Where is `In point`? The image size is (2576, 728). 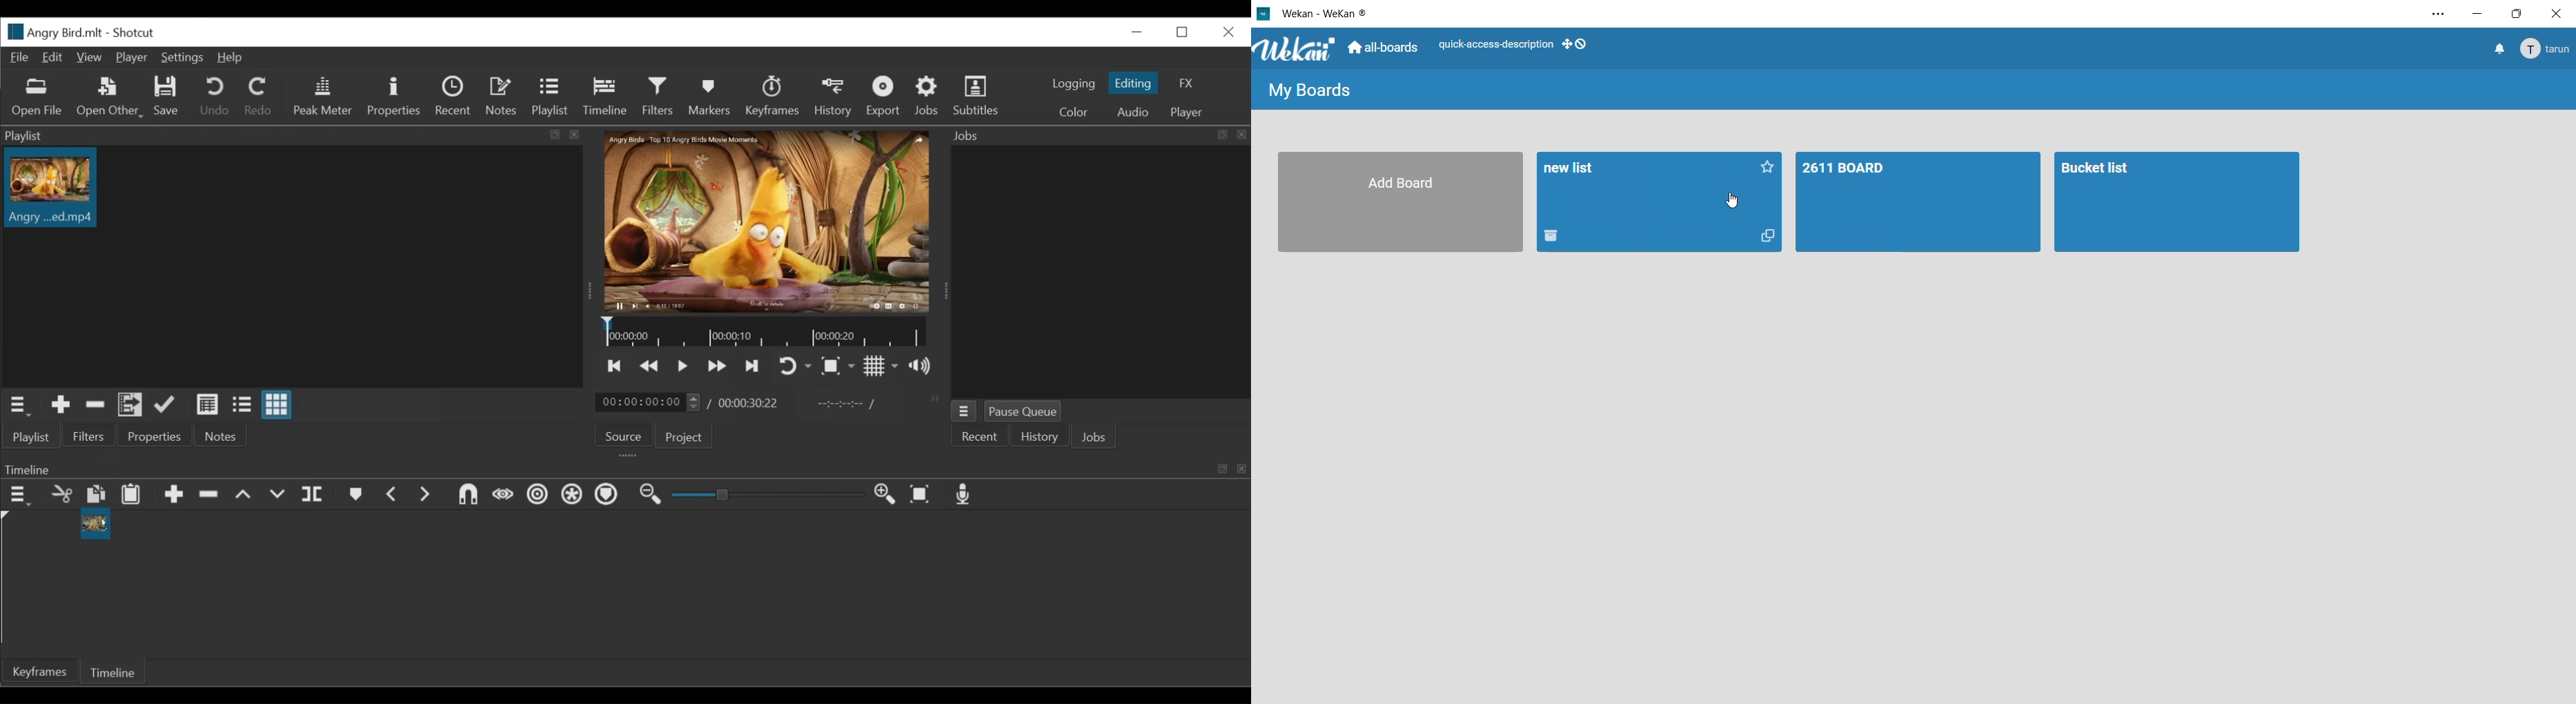 In point is located at coordinates (845, 404).